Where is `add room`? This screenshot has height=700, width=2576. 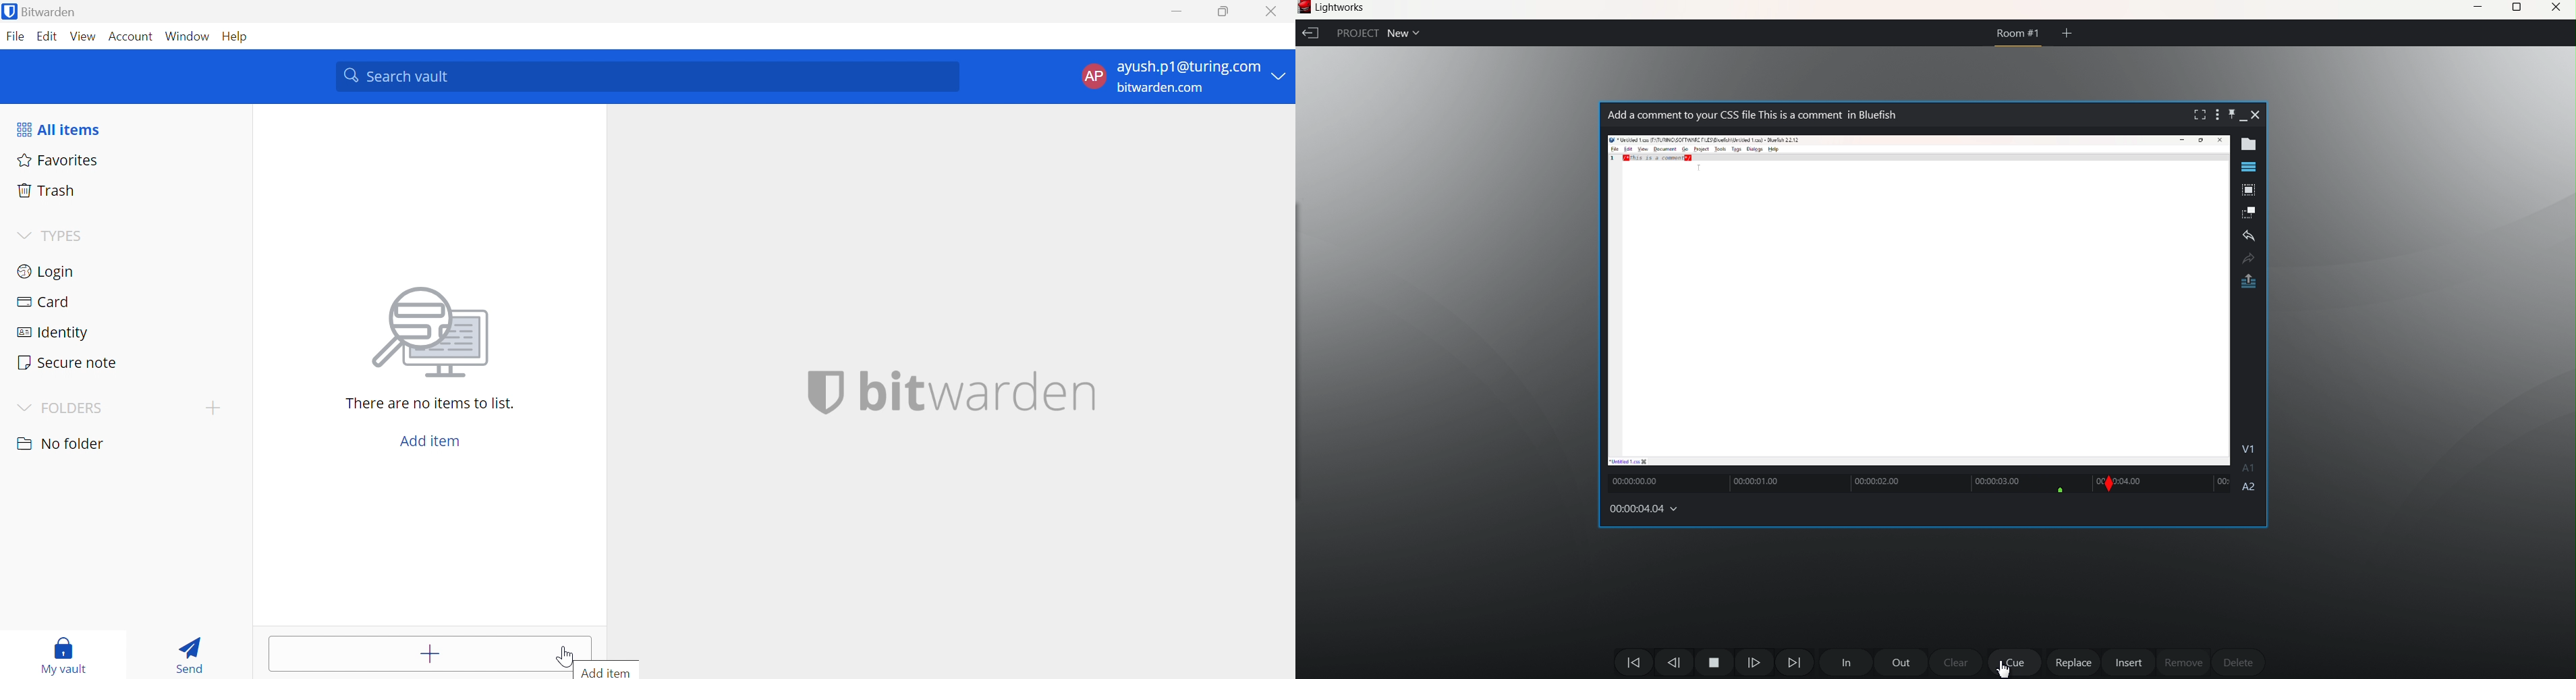 add room is located at coordinates (2068, 32).